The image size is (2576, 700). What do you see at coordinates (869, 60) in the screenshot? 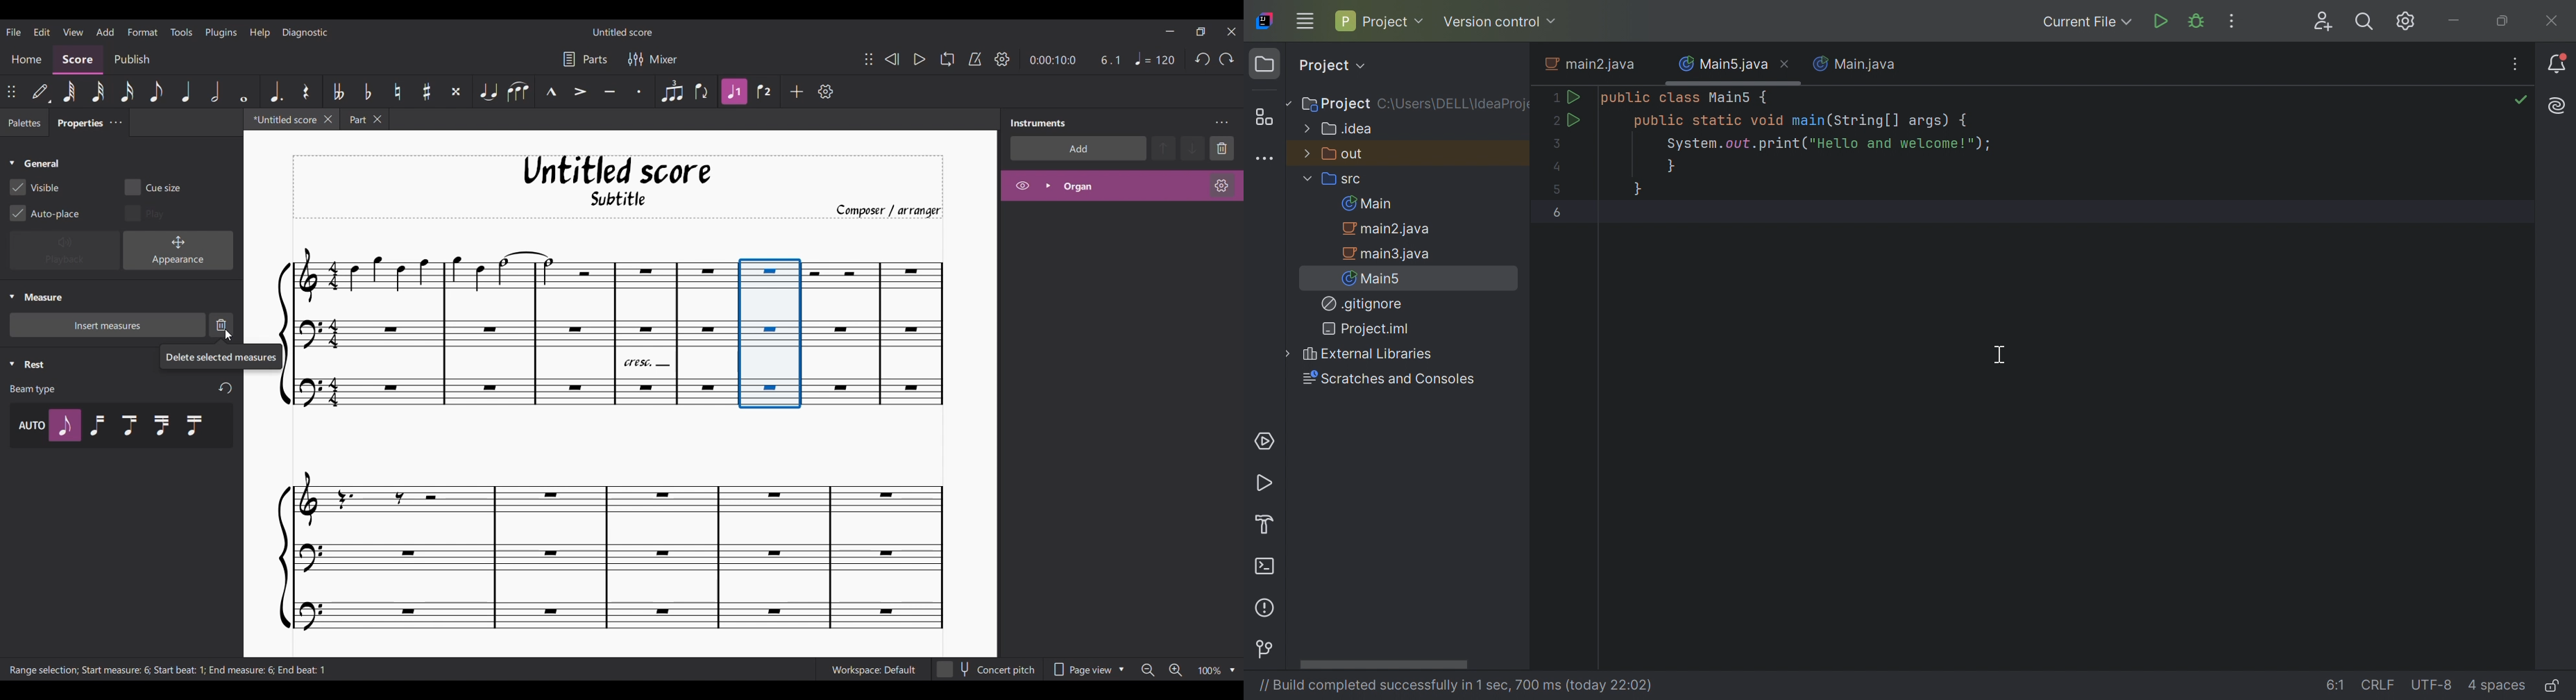
I see `Change position of toolbar attached` at bounding box center [869, 60].